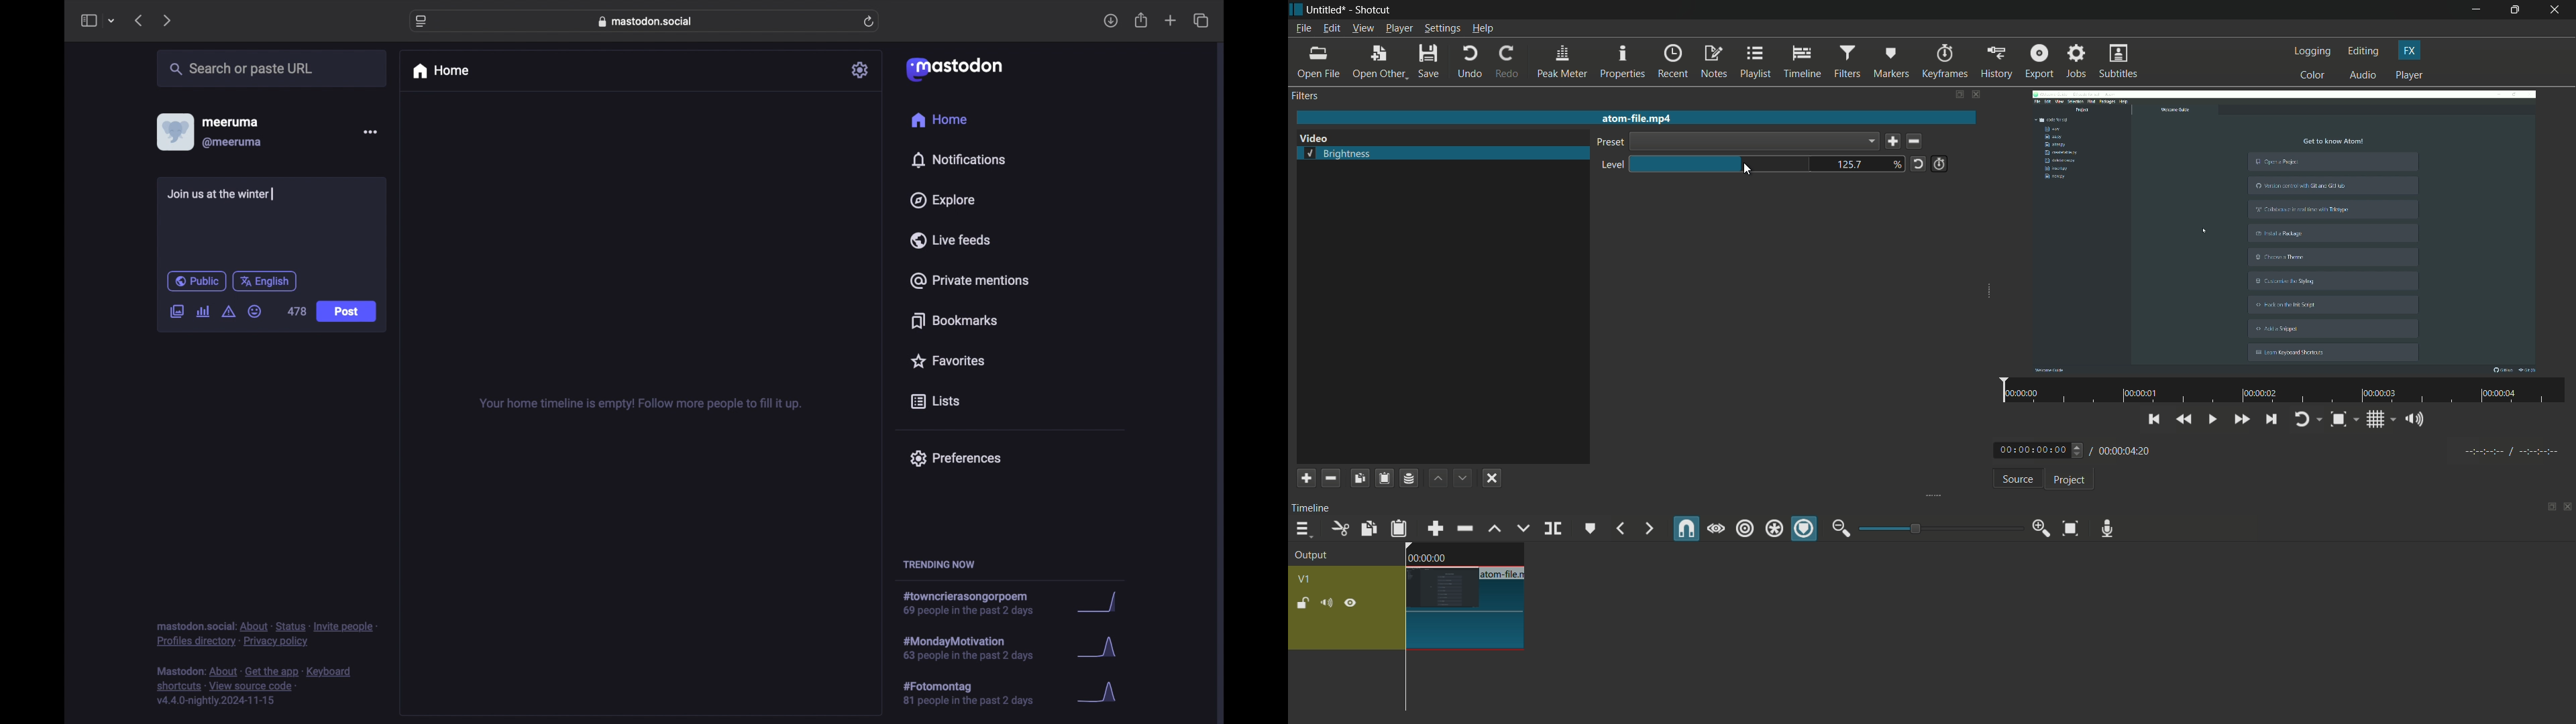 This screenshot has height=728, width=2576. What do you see at coordinates (272, 194) in the screenshot?
I see `text cursor` at bounding box center [272, 194].